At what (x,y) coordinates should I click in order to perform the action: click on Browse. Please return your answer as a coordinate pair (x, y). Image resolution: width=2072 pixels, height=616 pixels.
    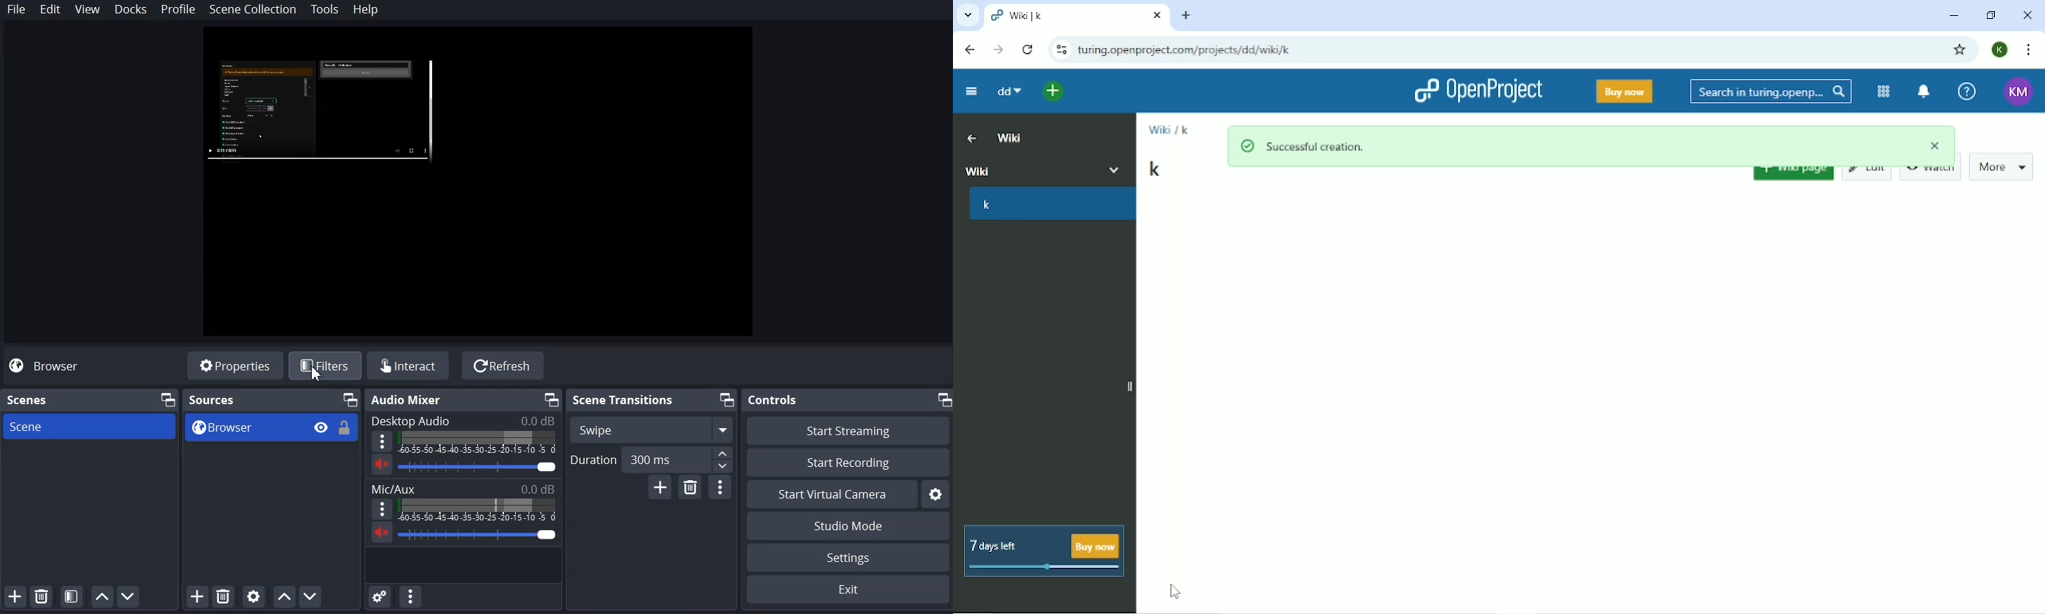
    Looking at the image, I should click on (47, 366).